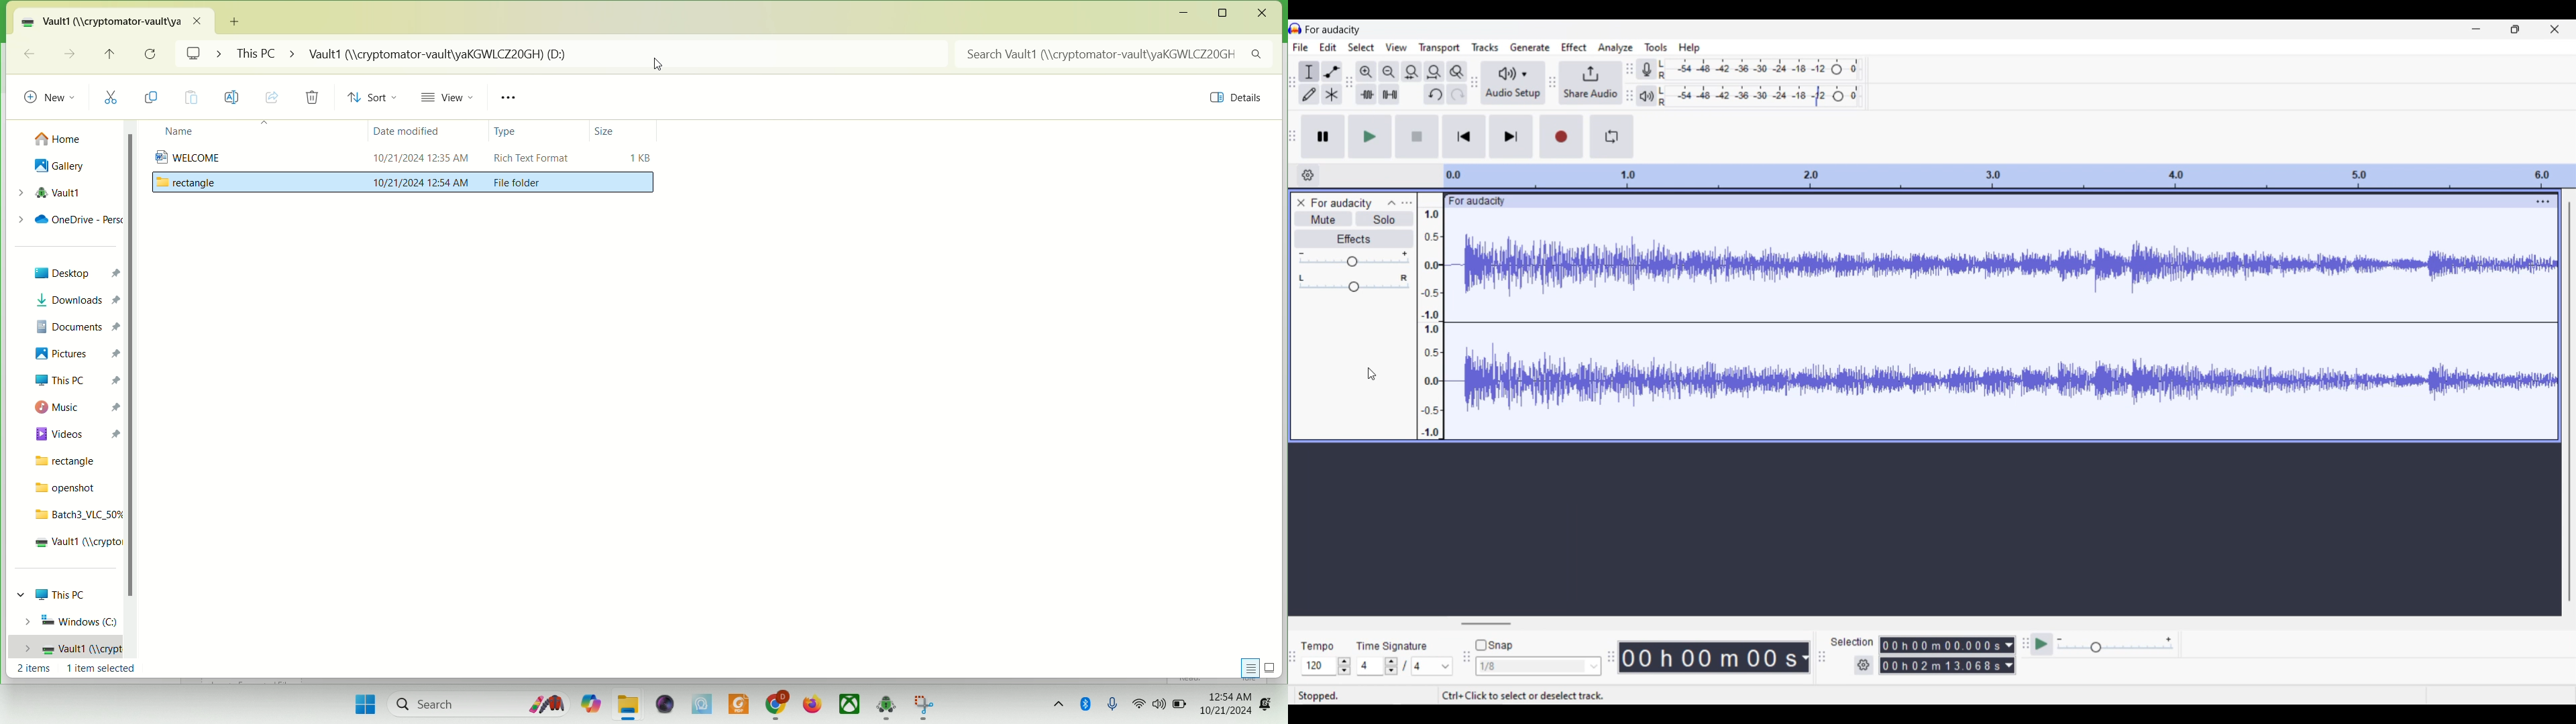  What do you see at coordinates (2476, 29) in the screenshot?
I see `Minimize ` at bounding box center [2476, 29].